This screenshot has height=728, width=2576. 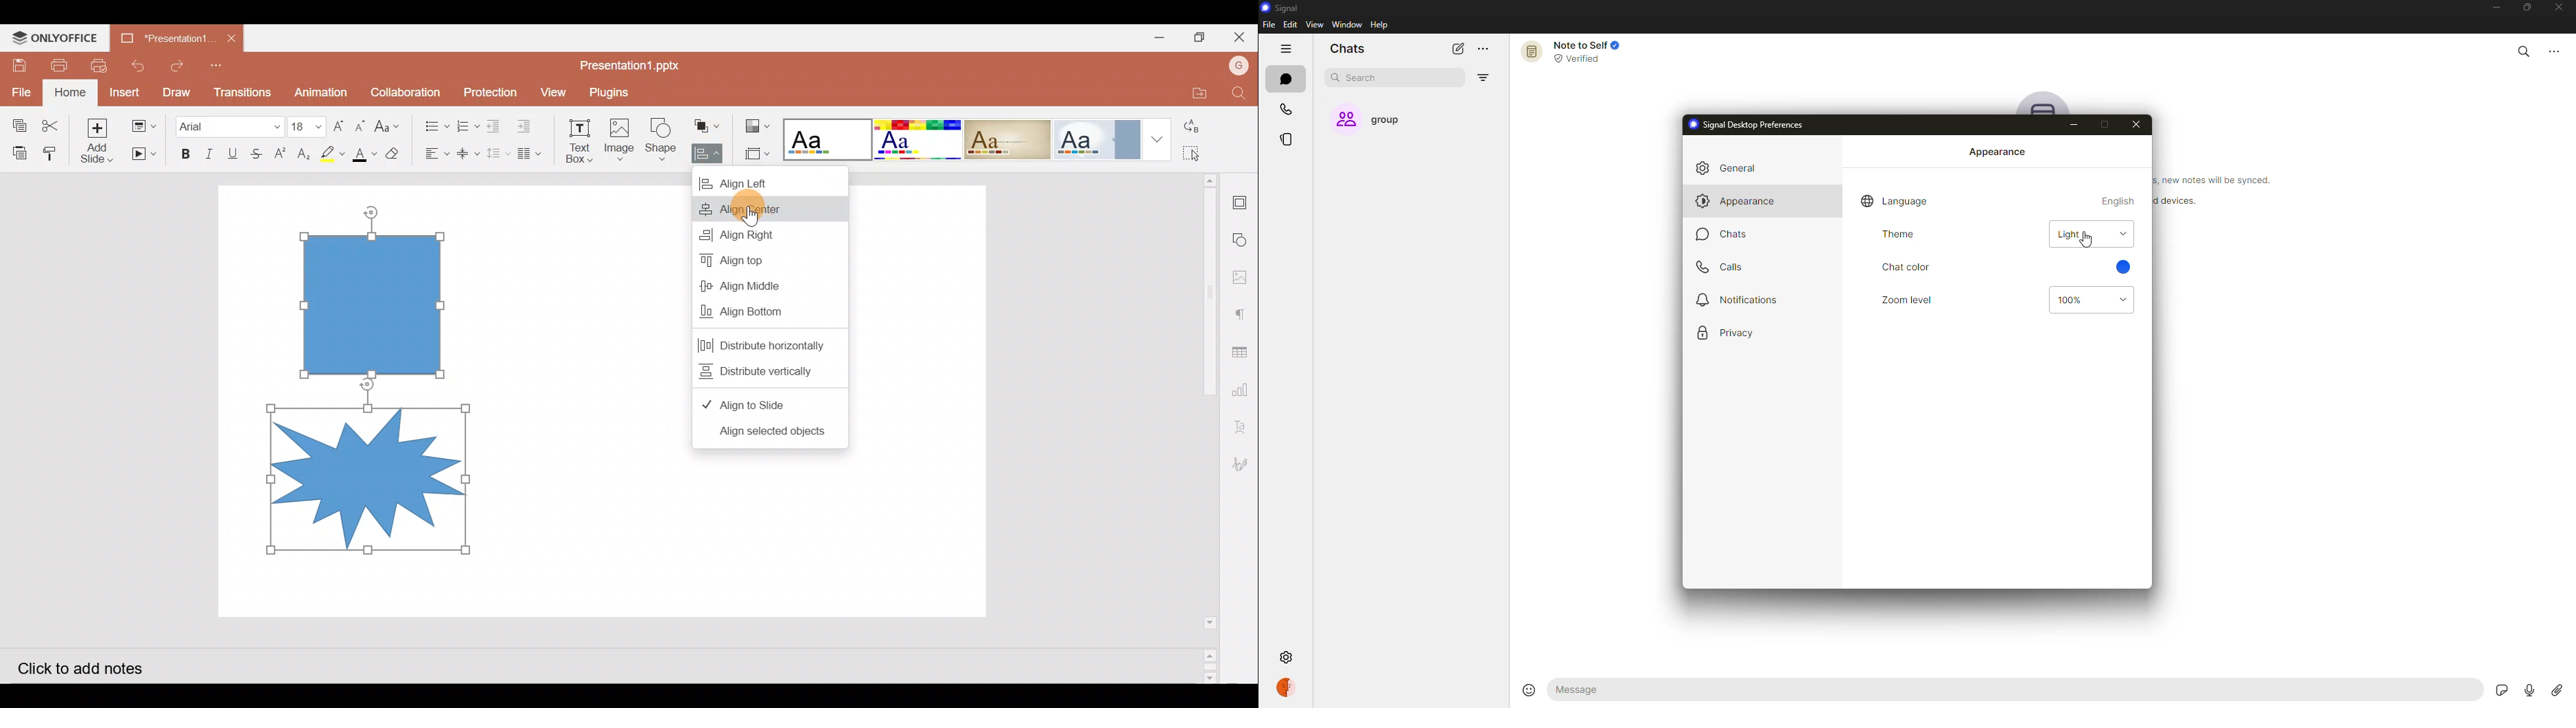 What do you see at coordinates (70, 90) in the screenshot?
I see `Home` at bounding box center [70, 90].